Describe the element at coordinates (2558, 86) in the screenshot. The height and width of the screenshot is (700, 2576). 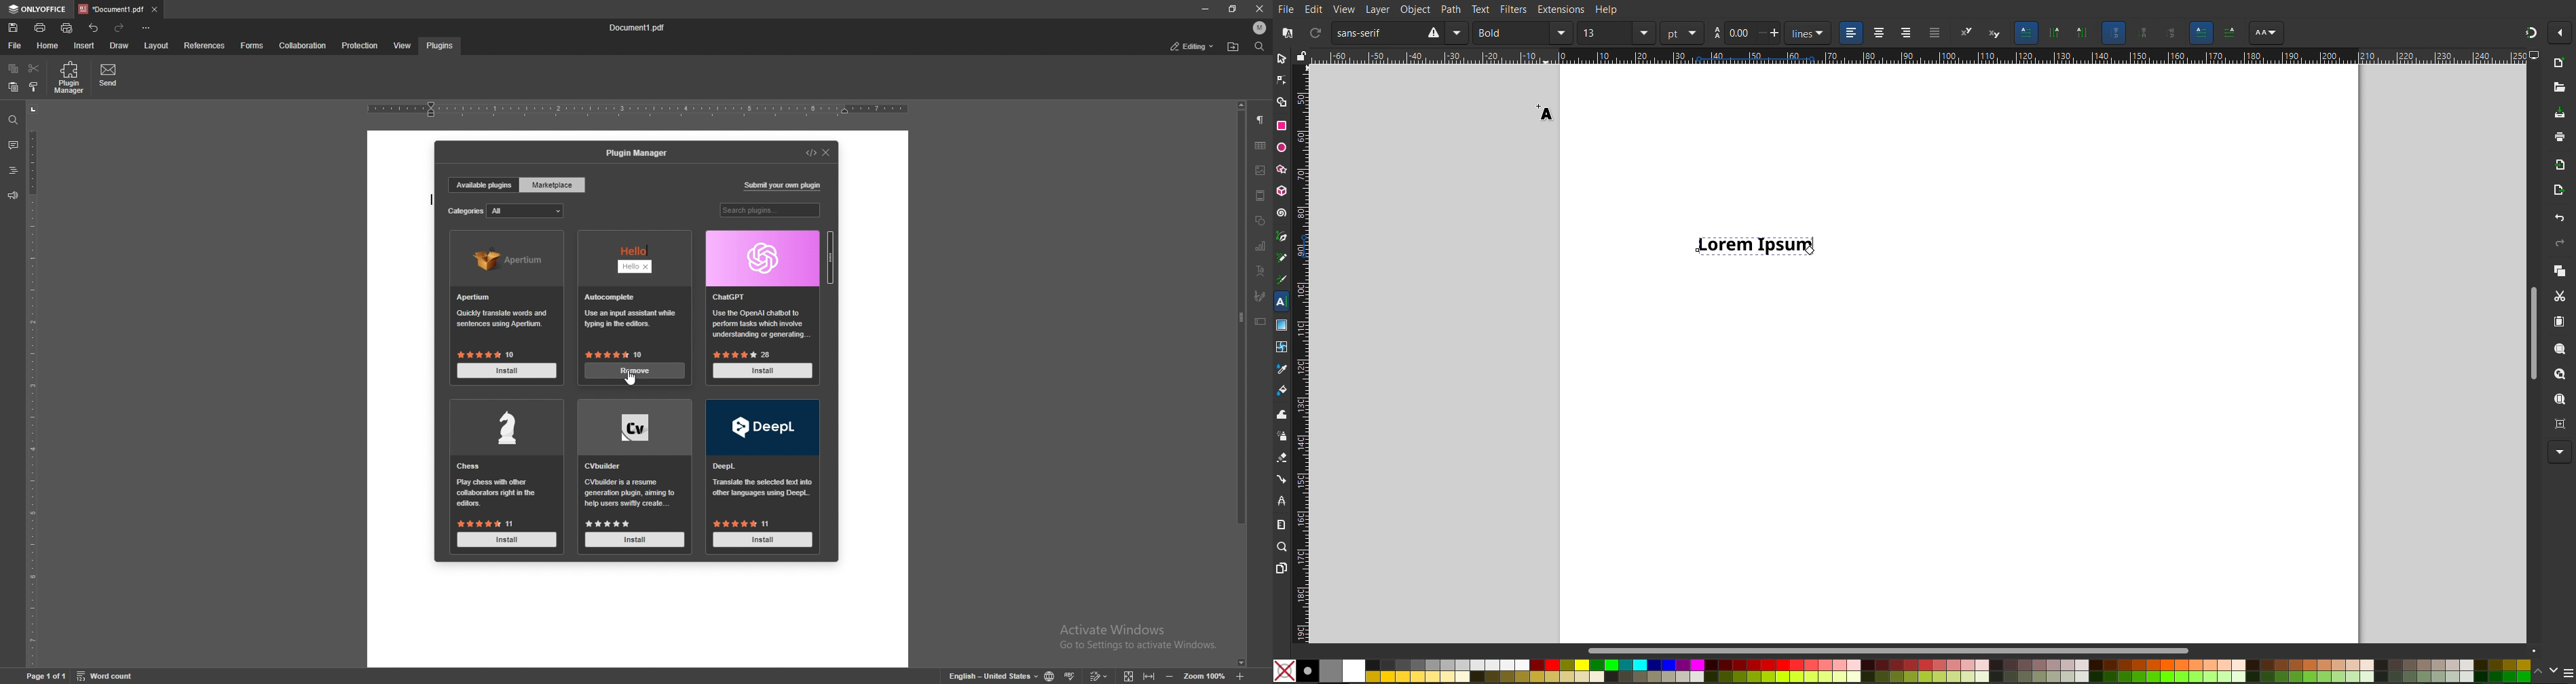
I see `Open` at that location.